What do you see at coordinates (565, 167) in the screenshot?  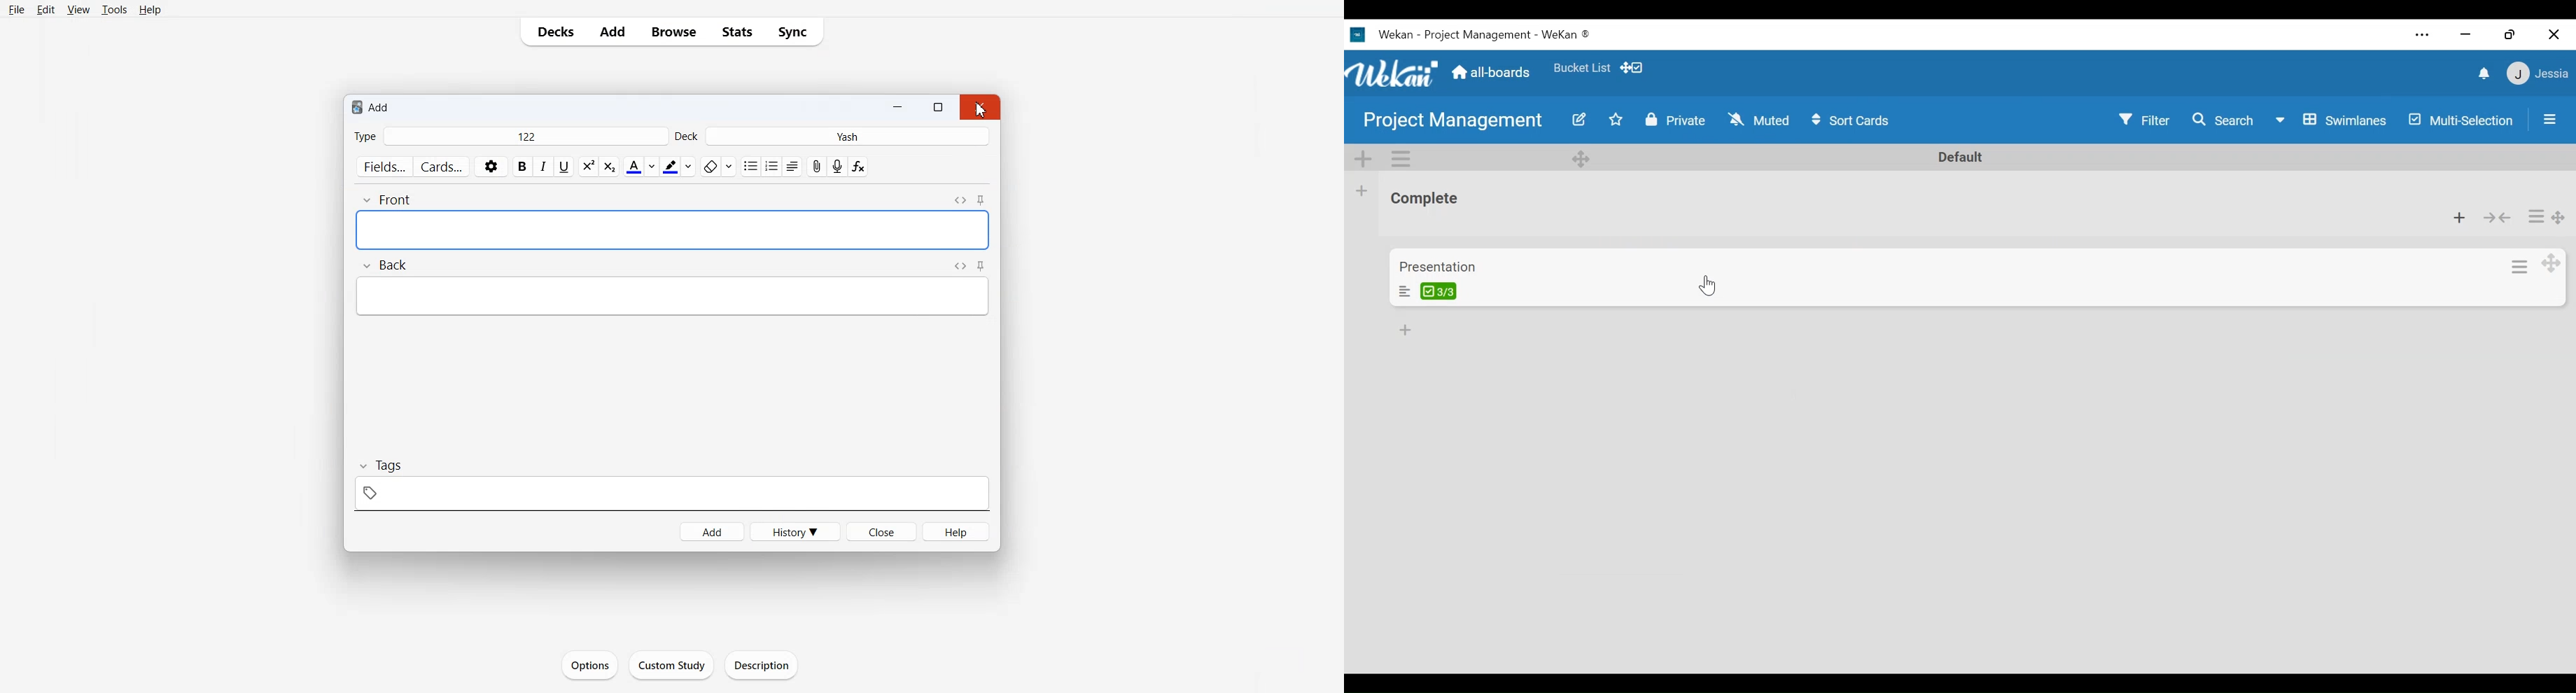 I see `Underline` at bounding box center [565, 167].